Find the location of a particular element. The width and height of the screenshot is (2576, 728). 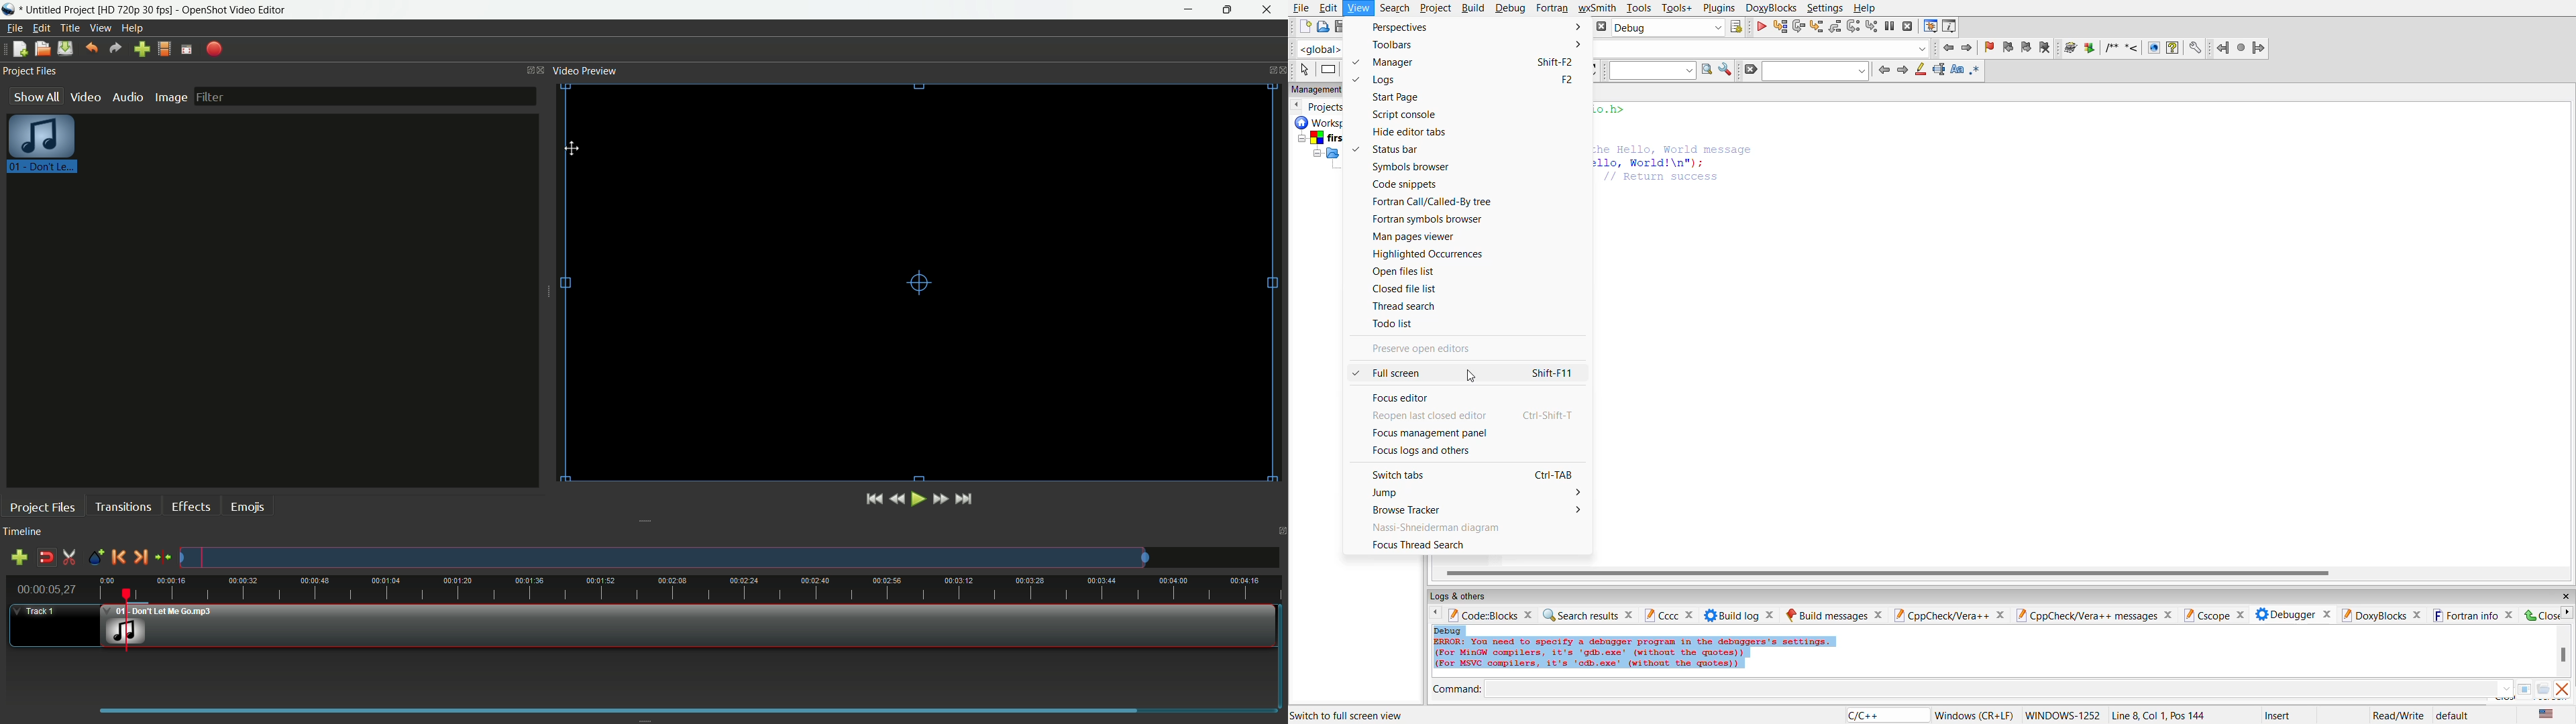

clear output window is located at coordinates (2564, 690).